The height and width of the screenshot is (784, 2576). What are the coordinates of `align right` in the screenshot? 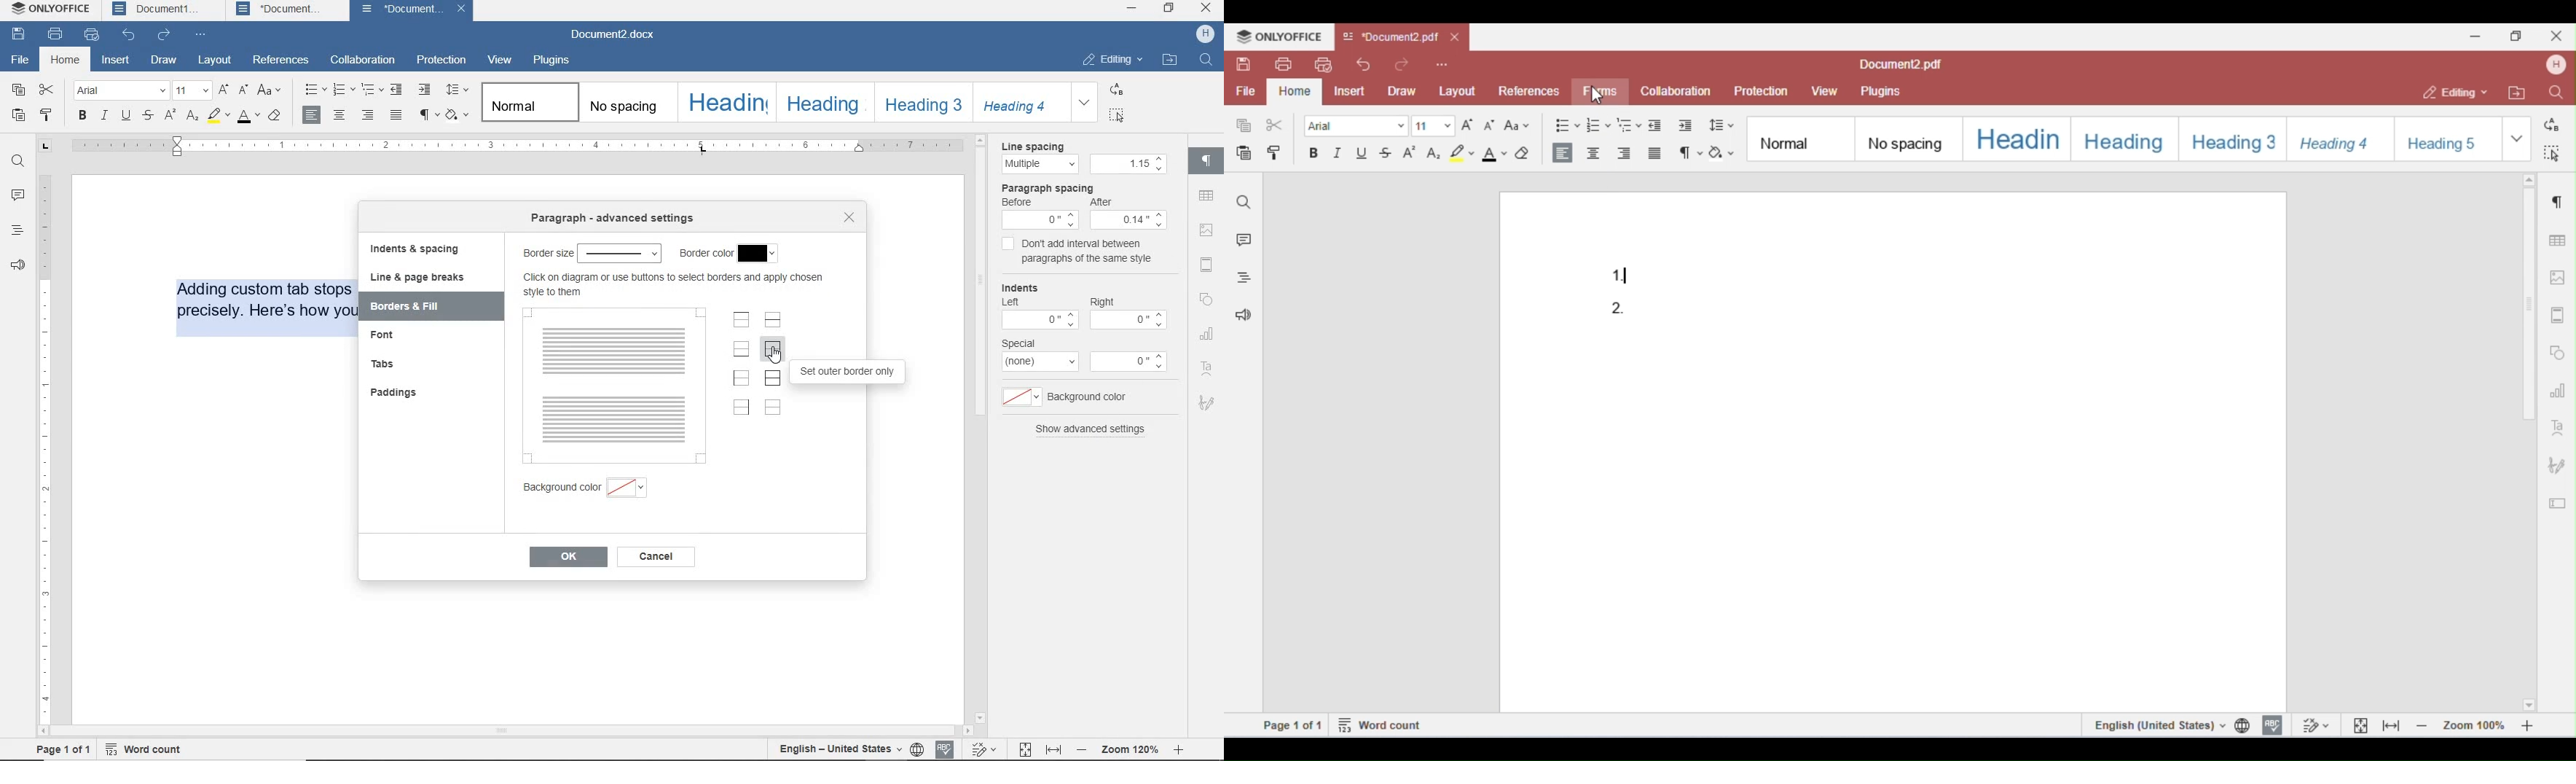 It's located at (314, 114).